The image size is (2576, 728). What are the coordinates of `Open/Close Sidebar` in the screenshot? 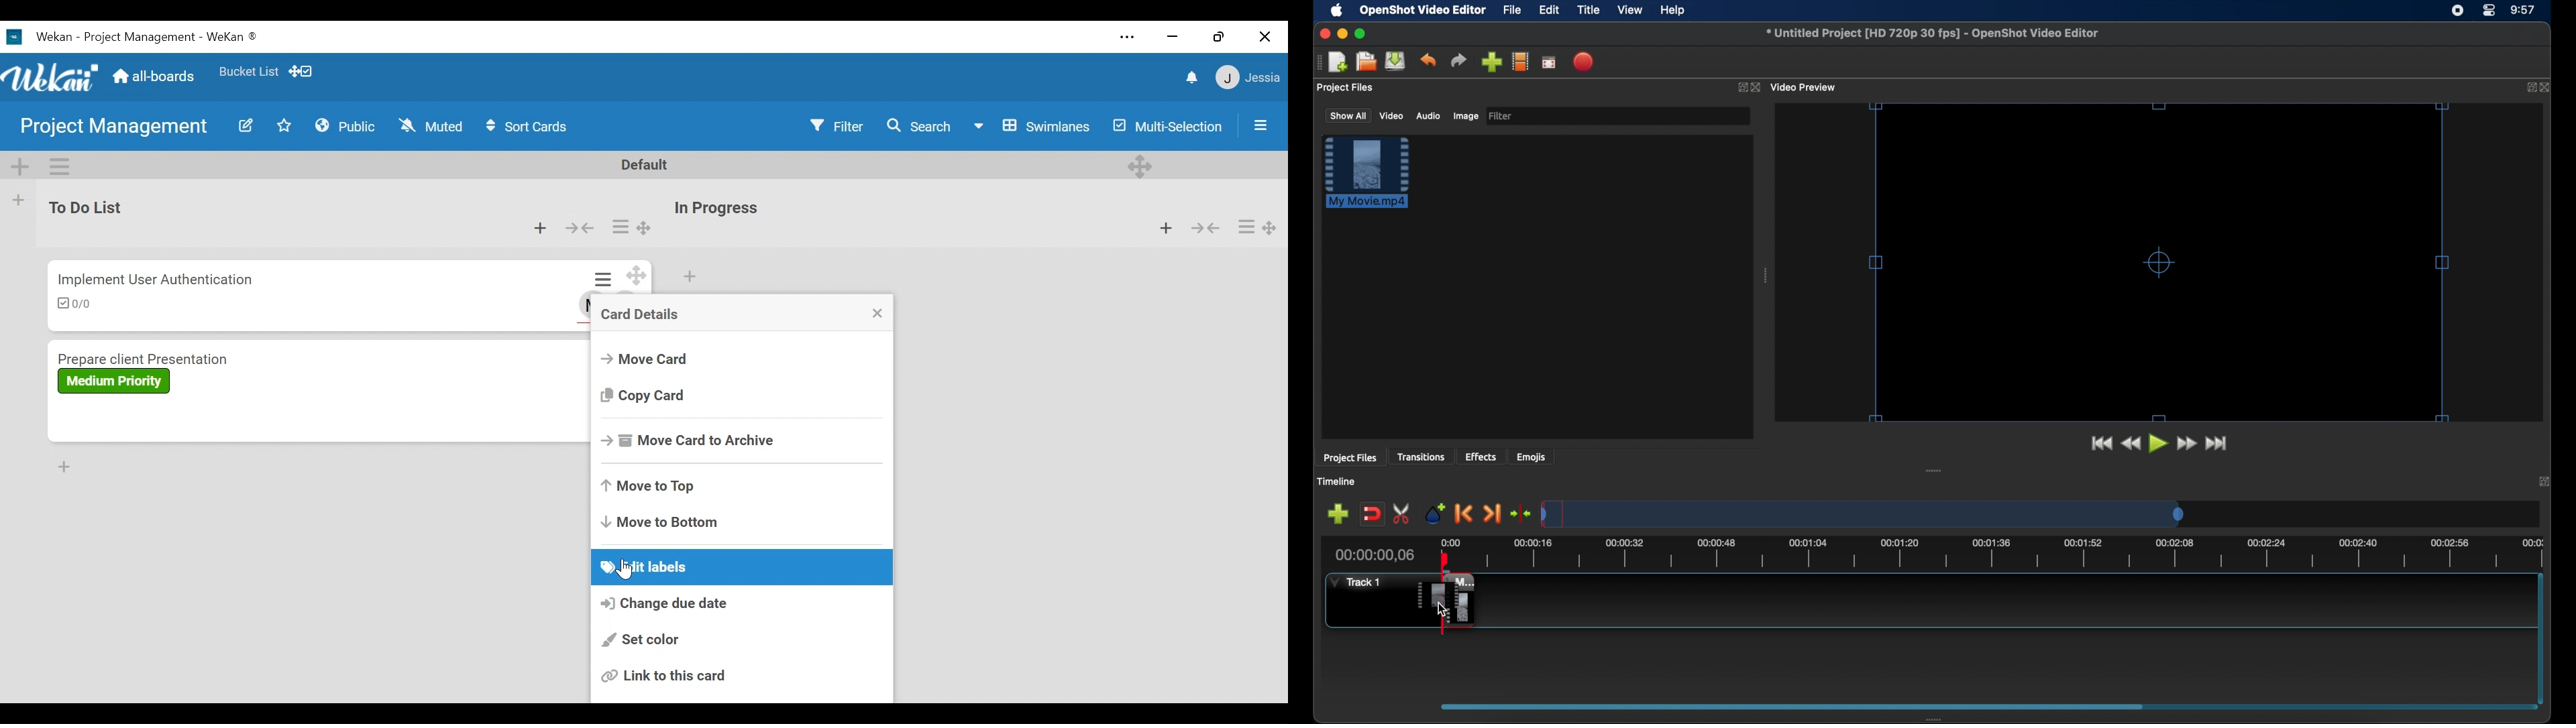 It's located at (1258, 124).